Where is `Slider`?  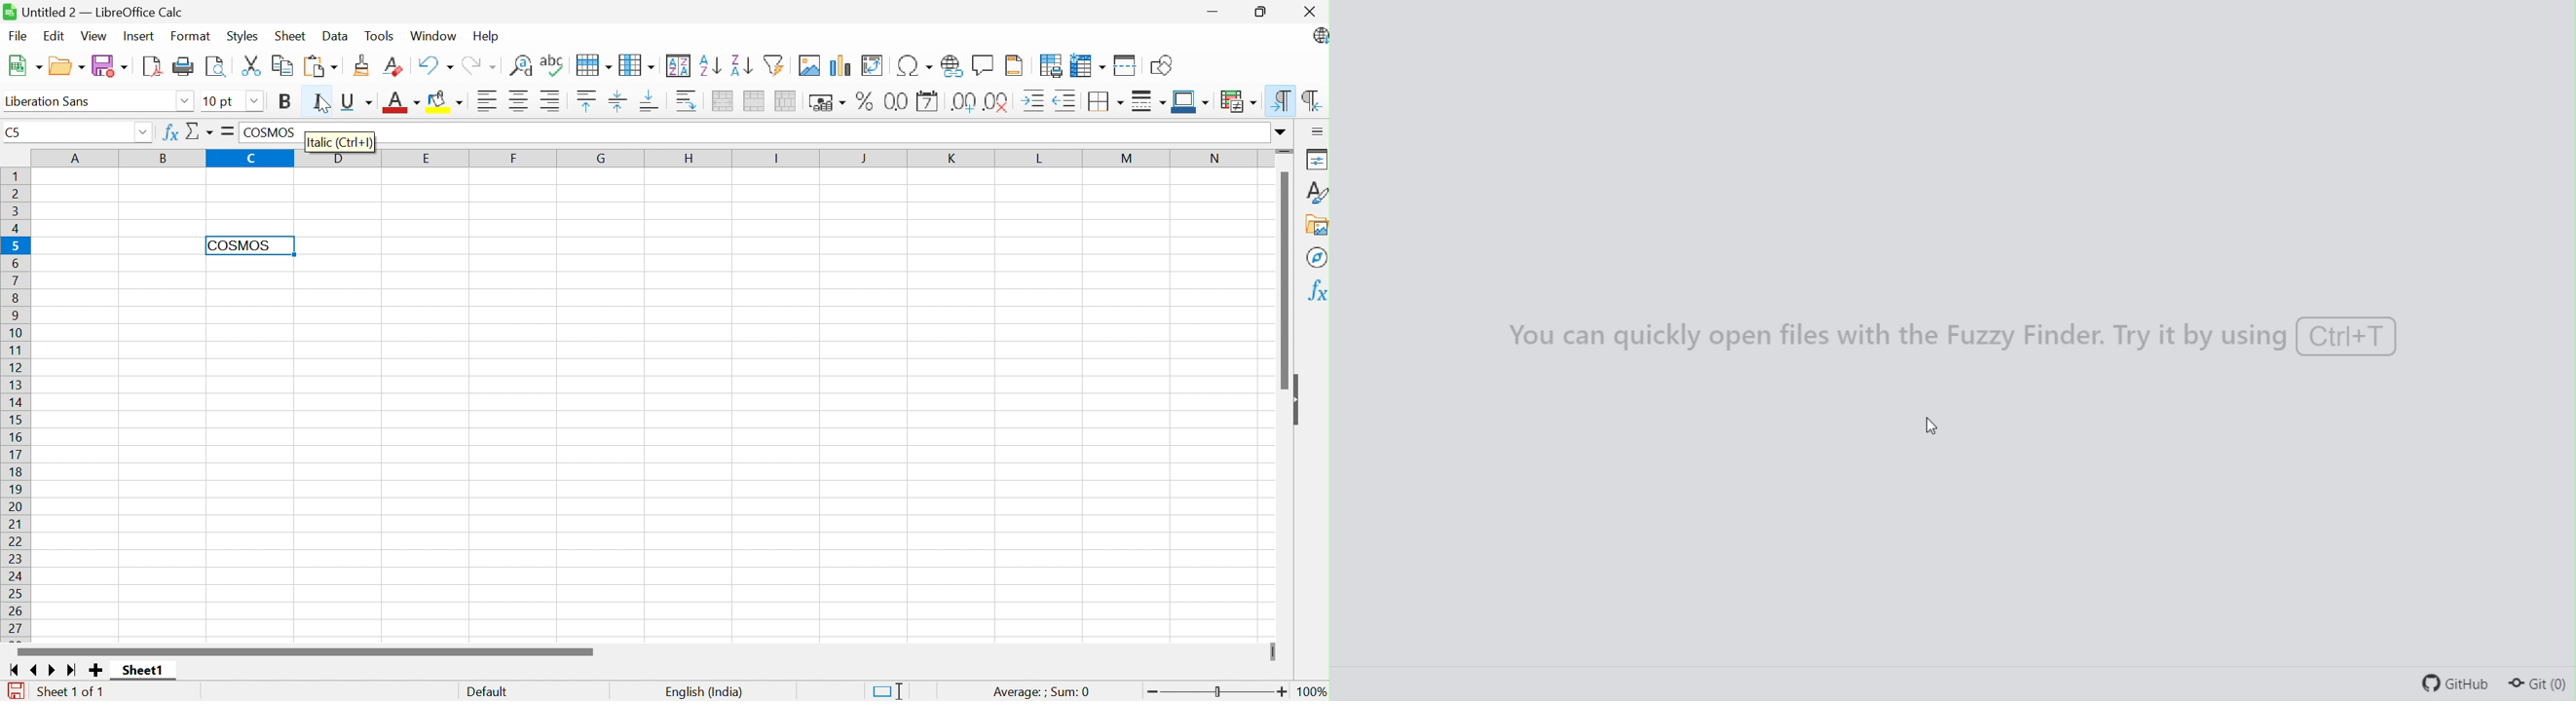
Slider is located at coordinates (1219, 692).